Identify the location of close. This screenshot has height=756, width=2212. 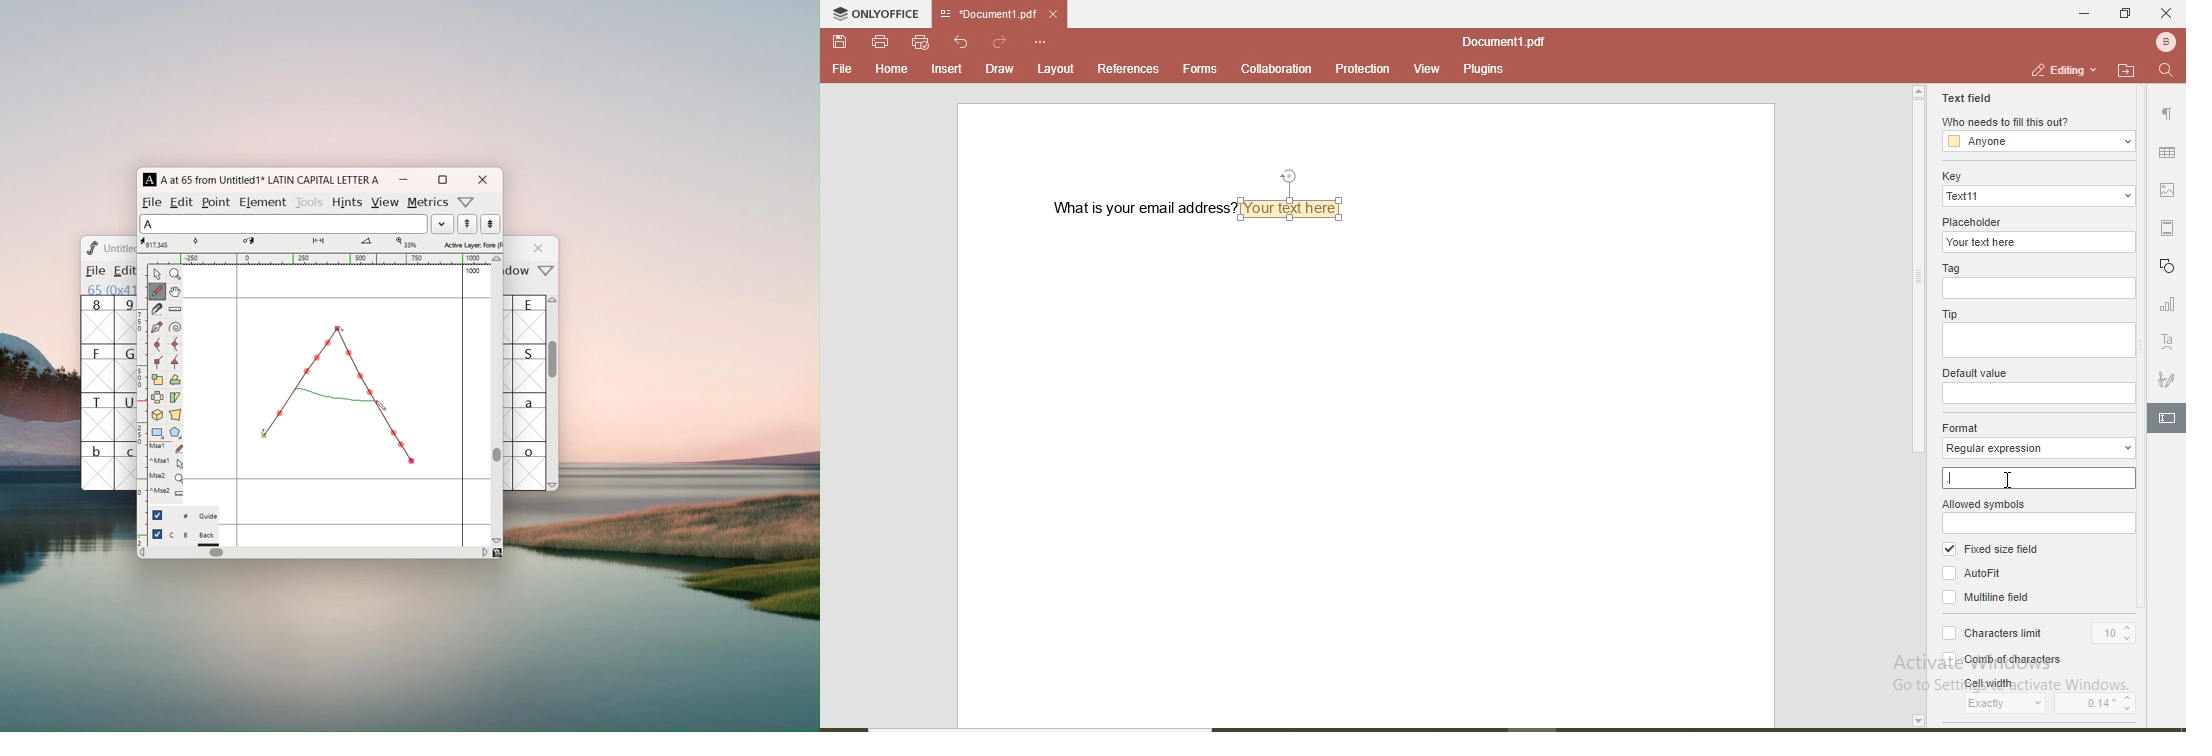
(482, 180).